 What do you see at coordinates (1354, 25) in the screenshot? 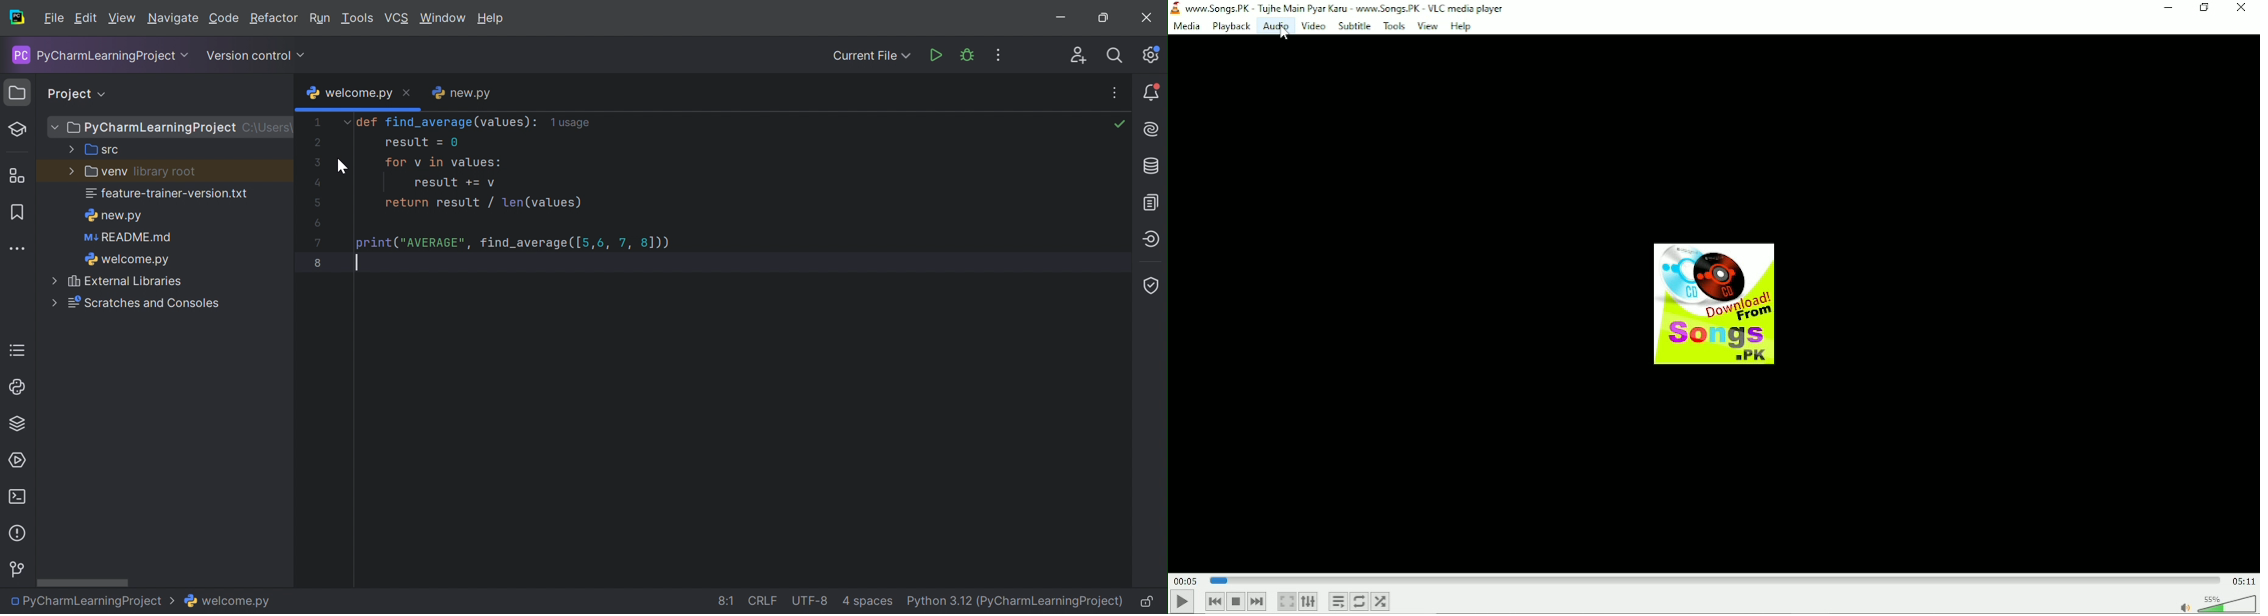
I see `Subtitle` at bounding box center [1354, 25].